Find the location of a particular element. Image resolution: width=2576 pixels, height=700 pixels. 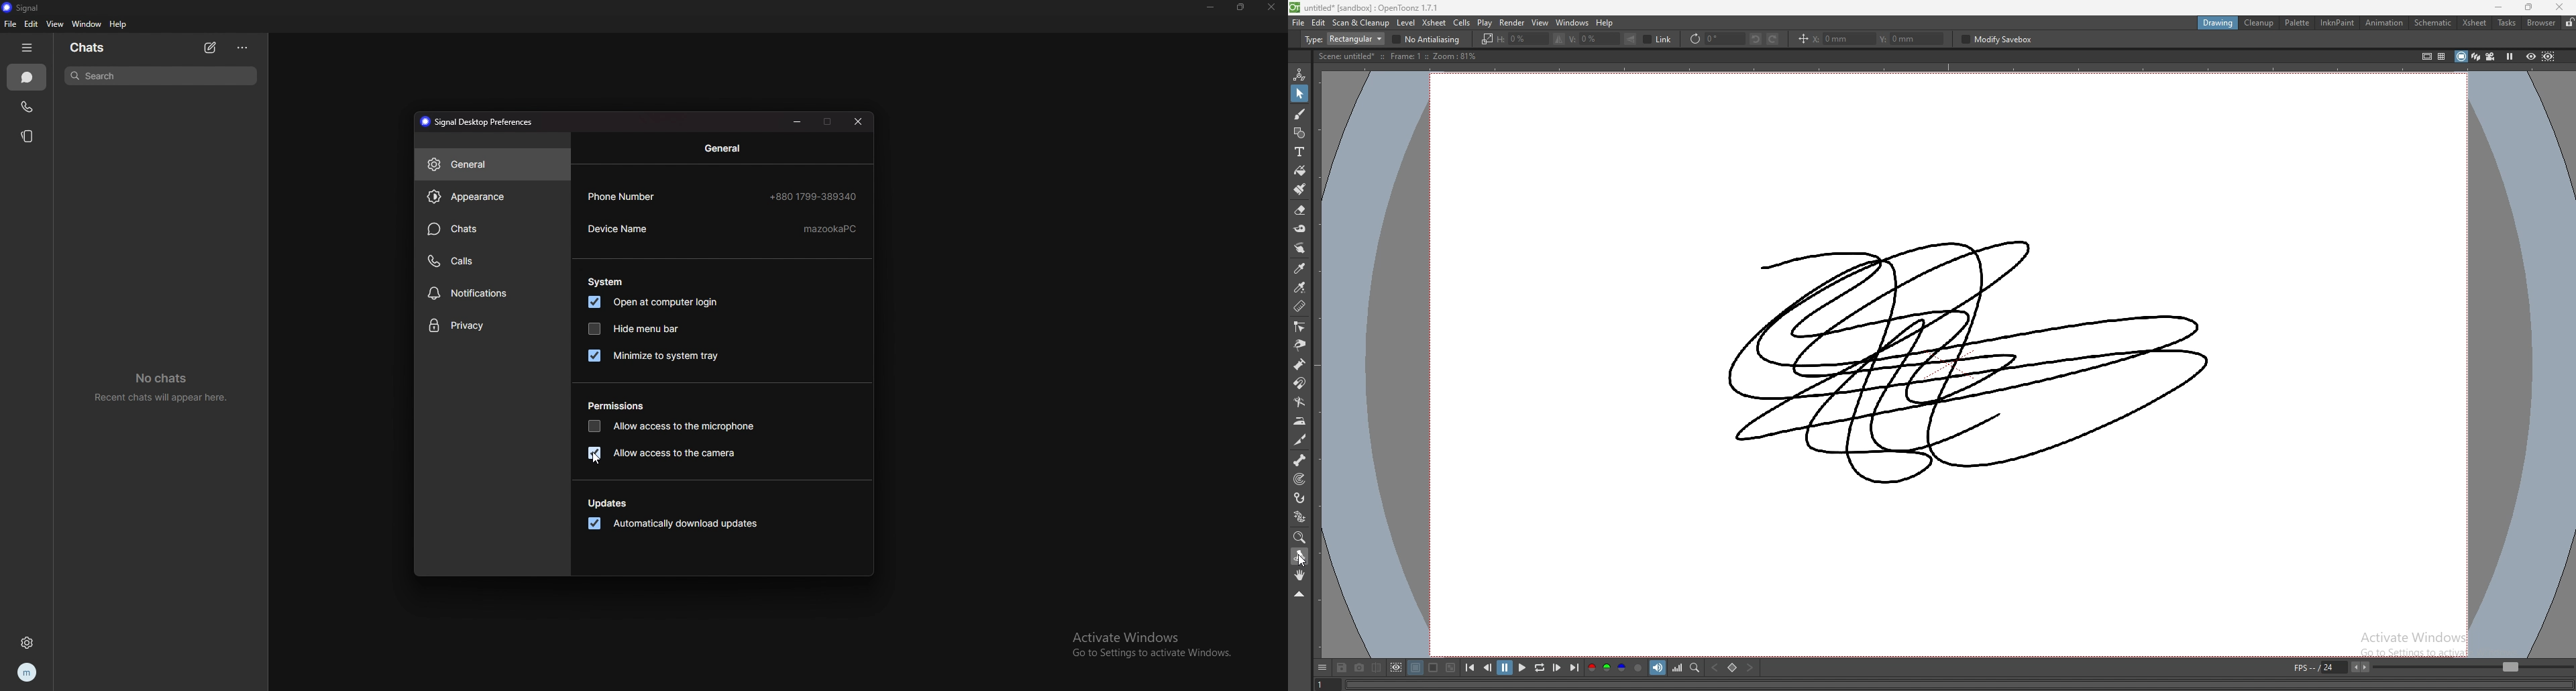

scan and cleanup is located at coordinates (1360, 23).